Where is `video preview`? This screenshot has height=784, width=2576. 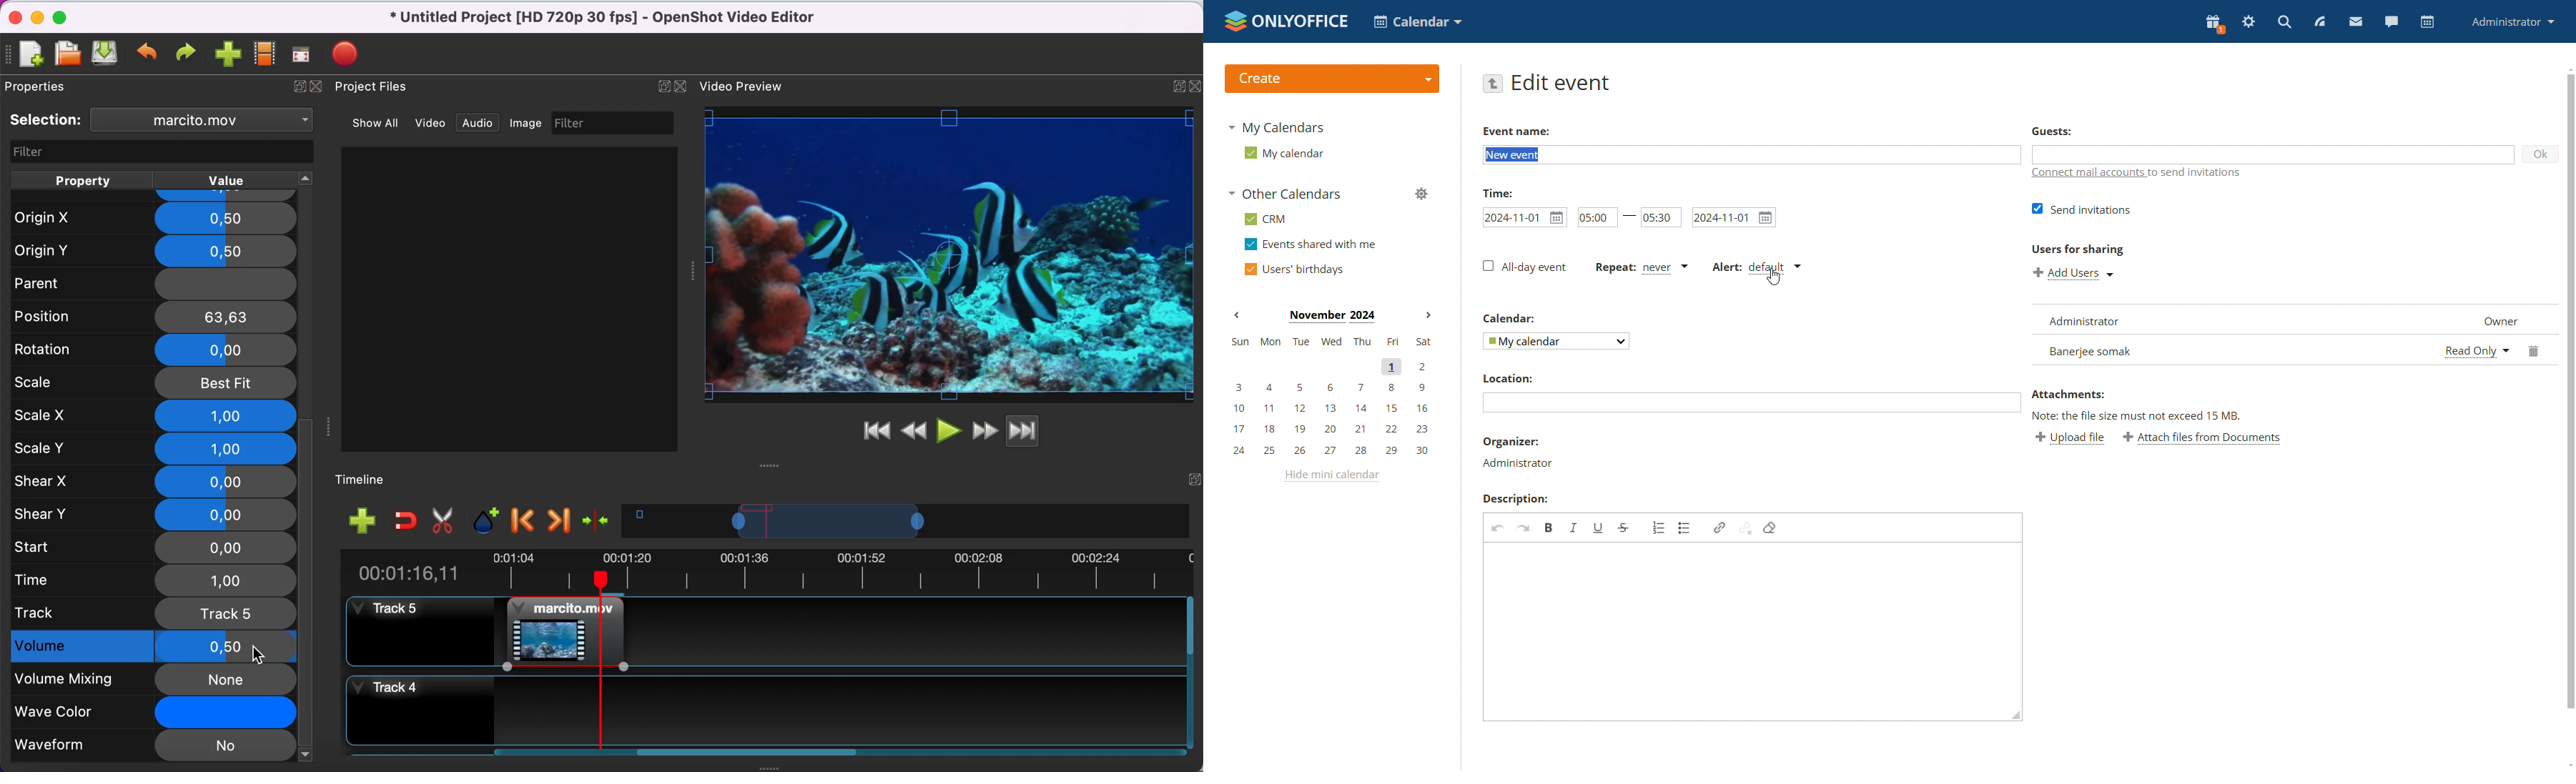
video preview is located at coordinates (746, 87).